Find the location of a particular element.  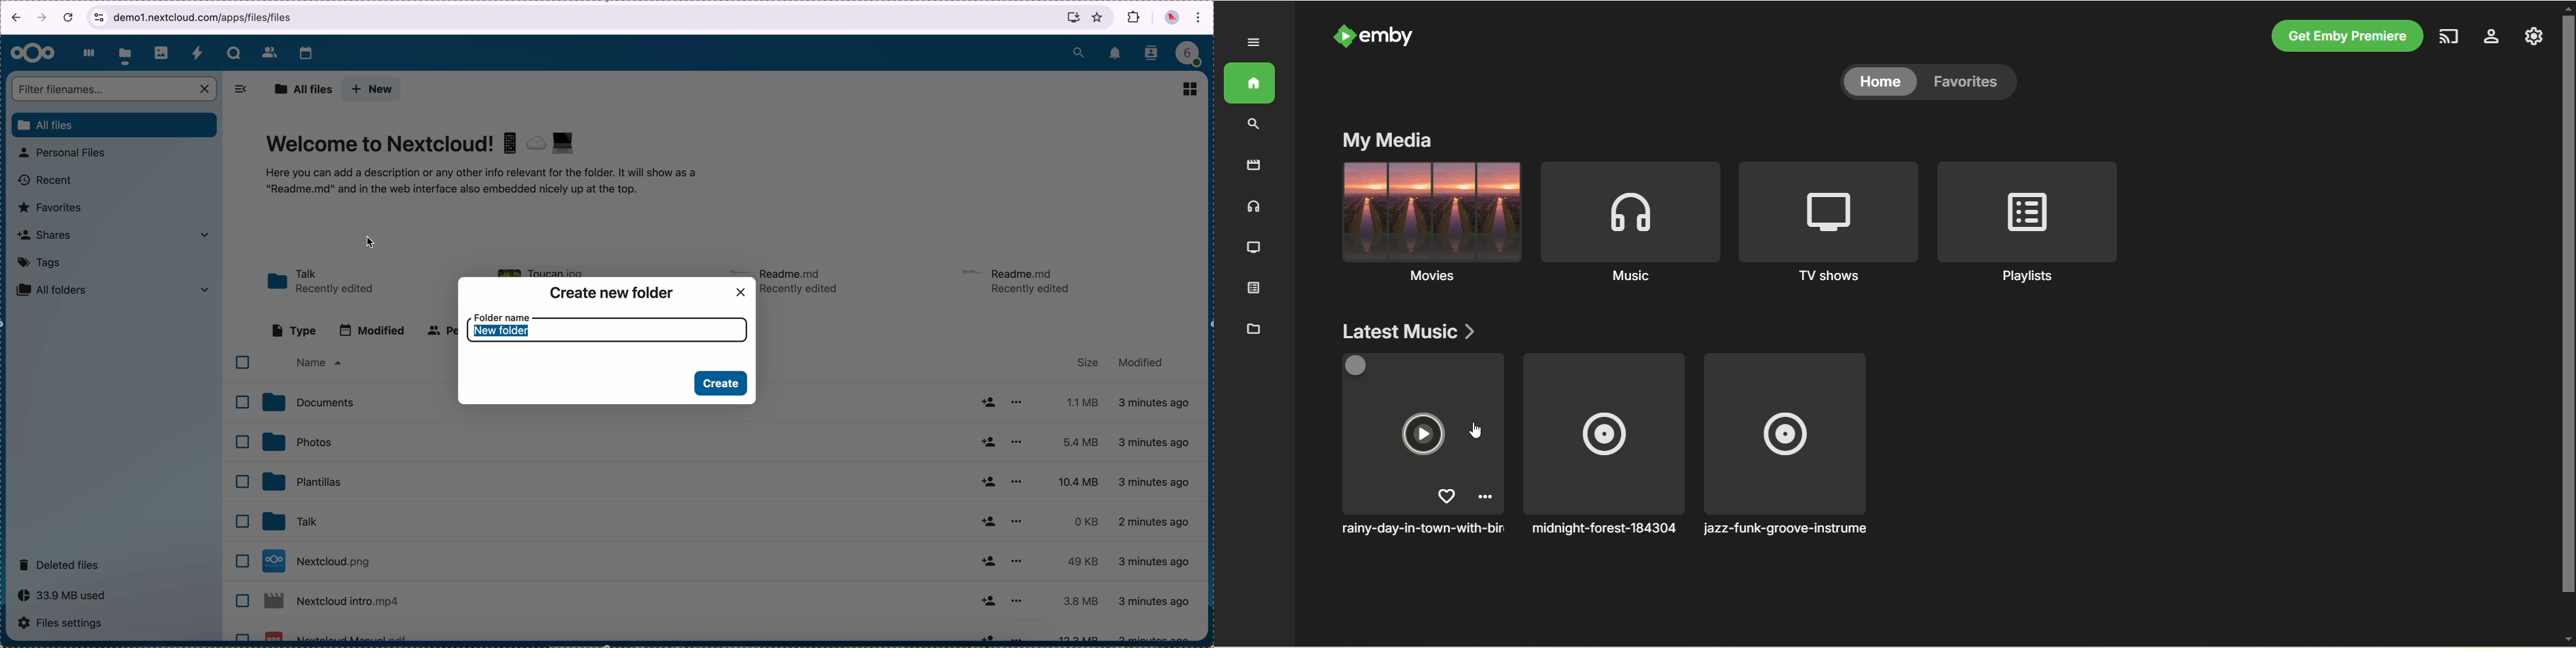

share is located at coordinates (986, 635).